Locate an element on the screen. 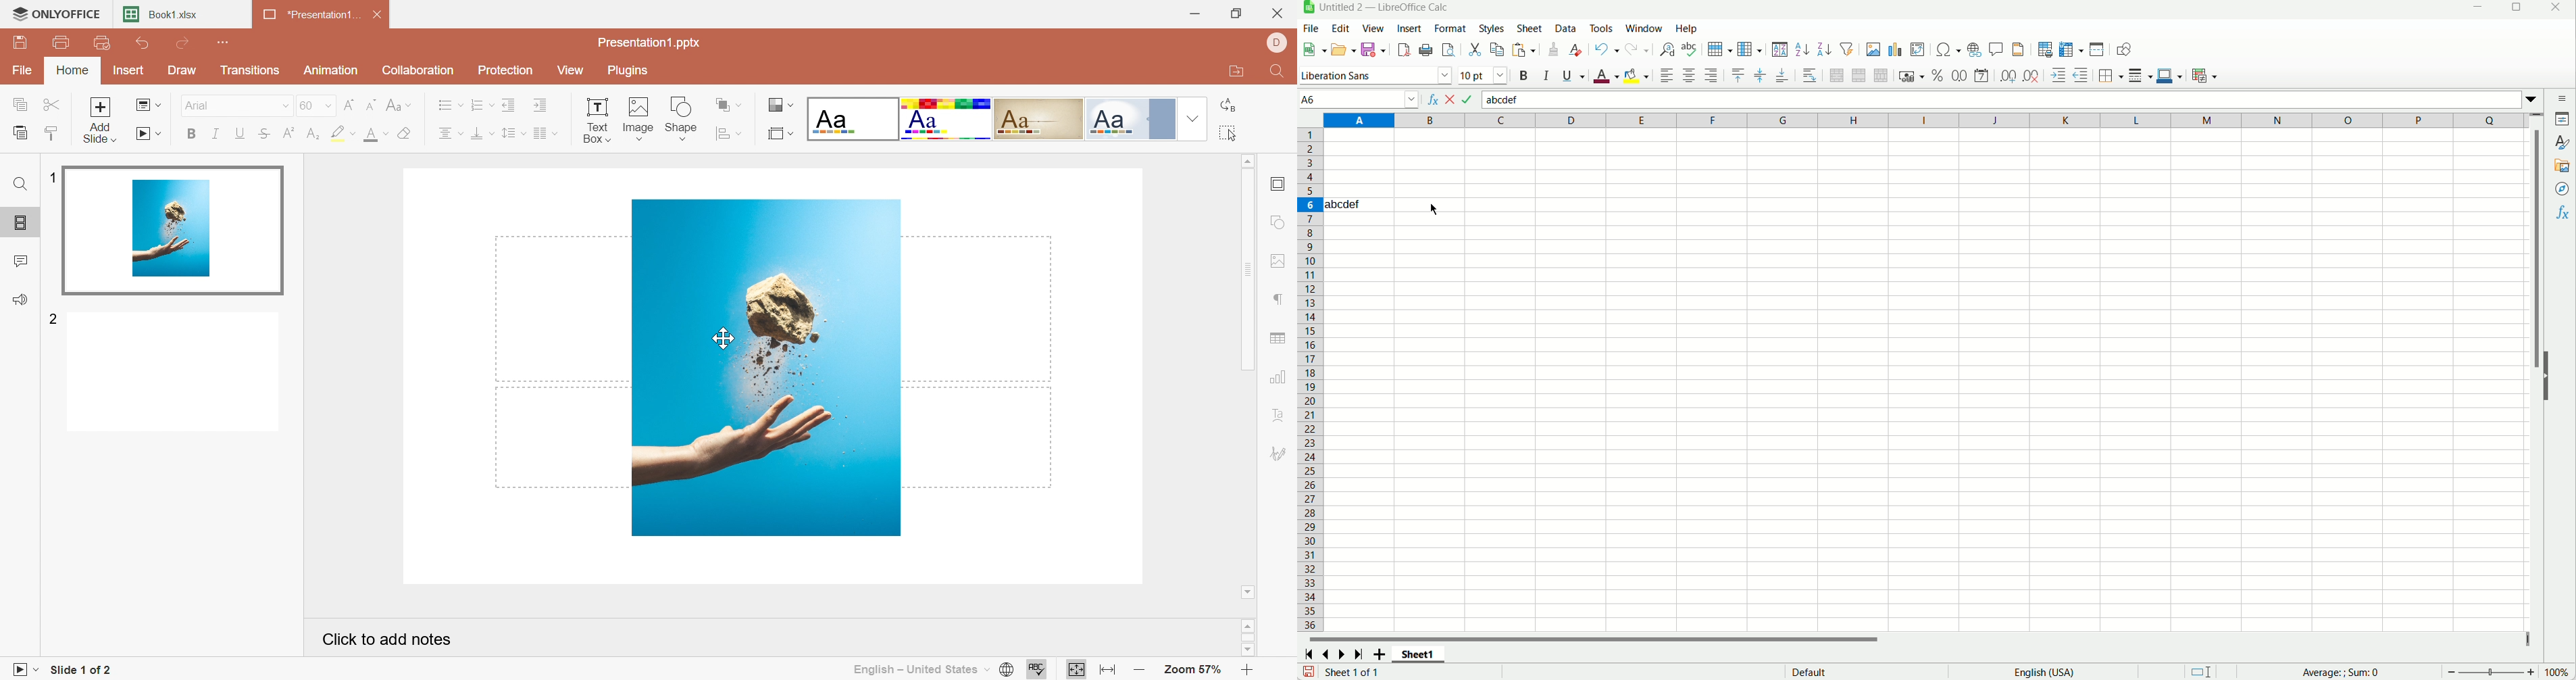  bold is located at coordinates (1524, 75).